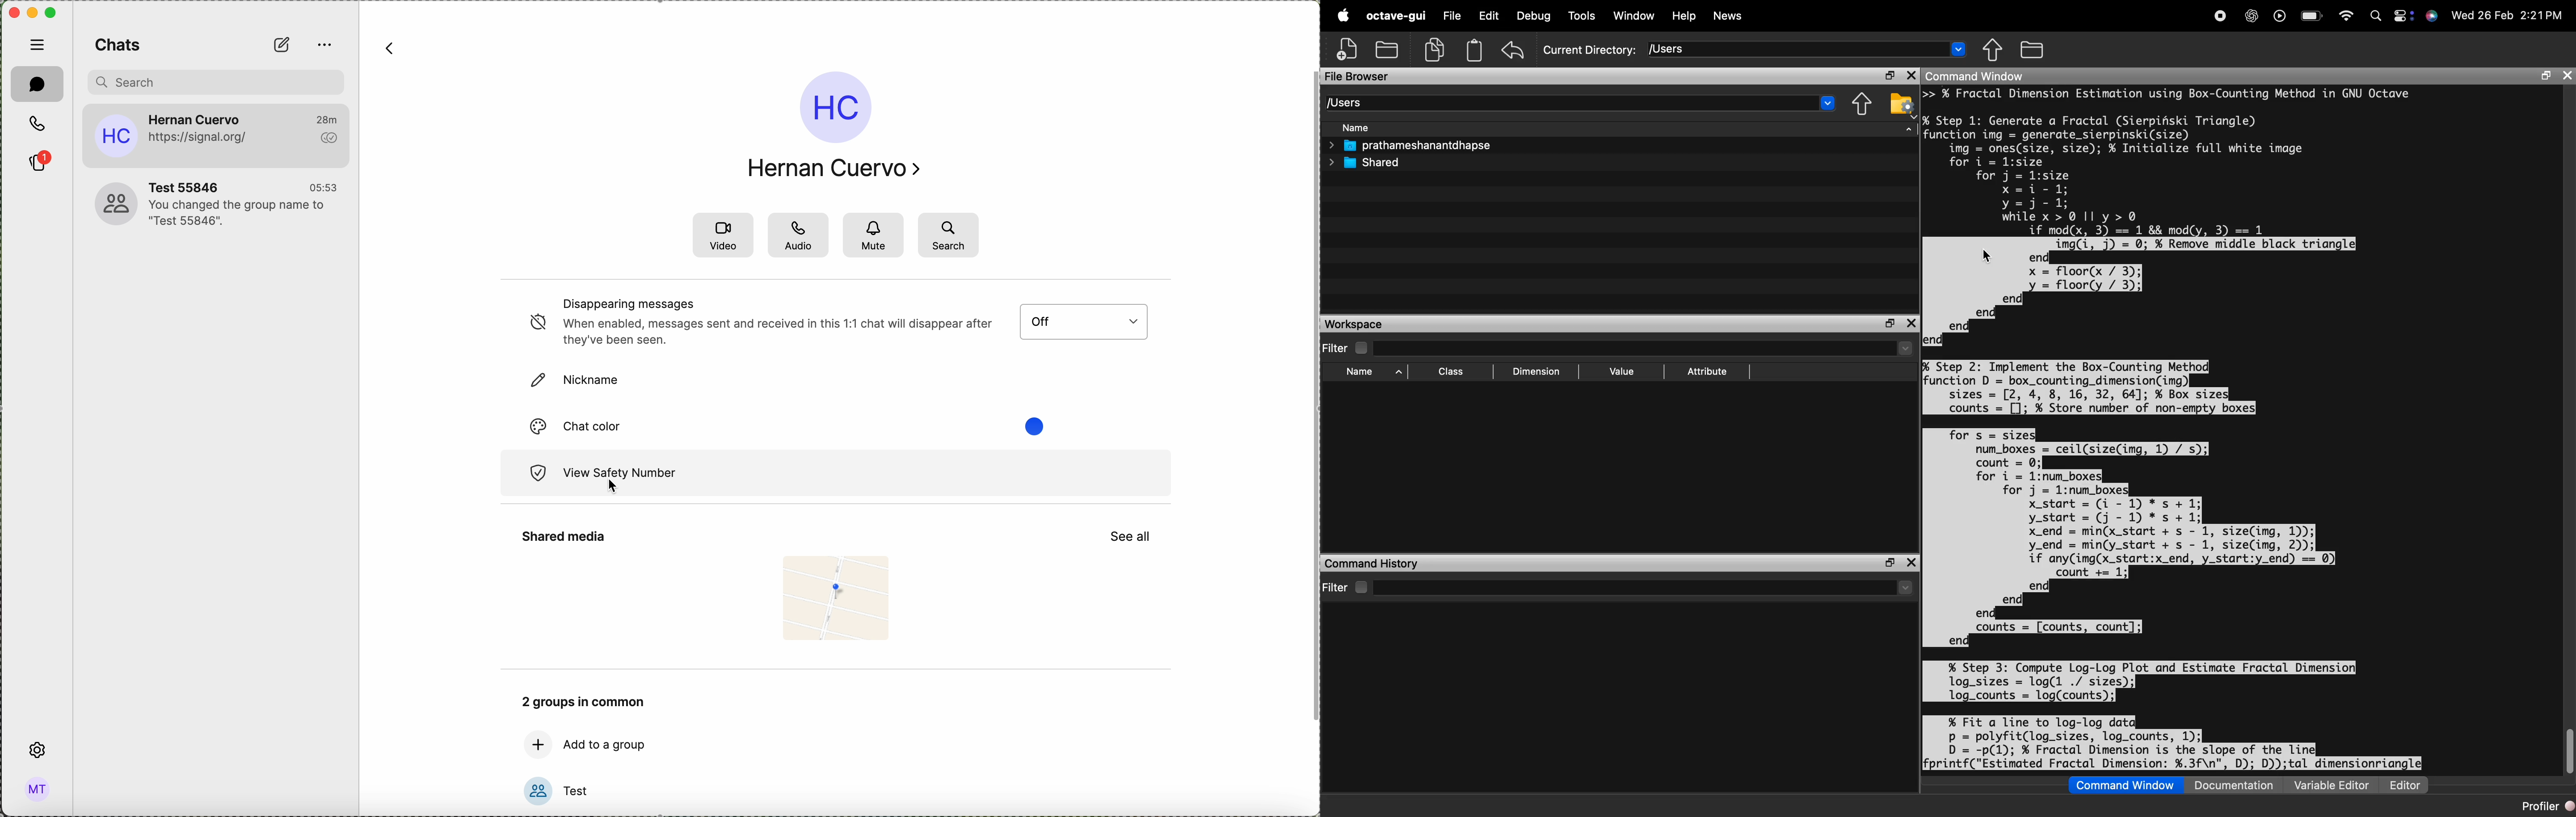  Describe the element at coordinates (1346, 346) in the screenshot. I see `Filter` at that location.